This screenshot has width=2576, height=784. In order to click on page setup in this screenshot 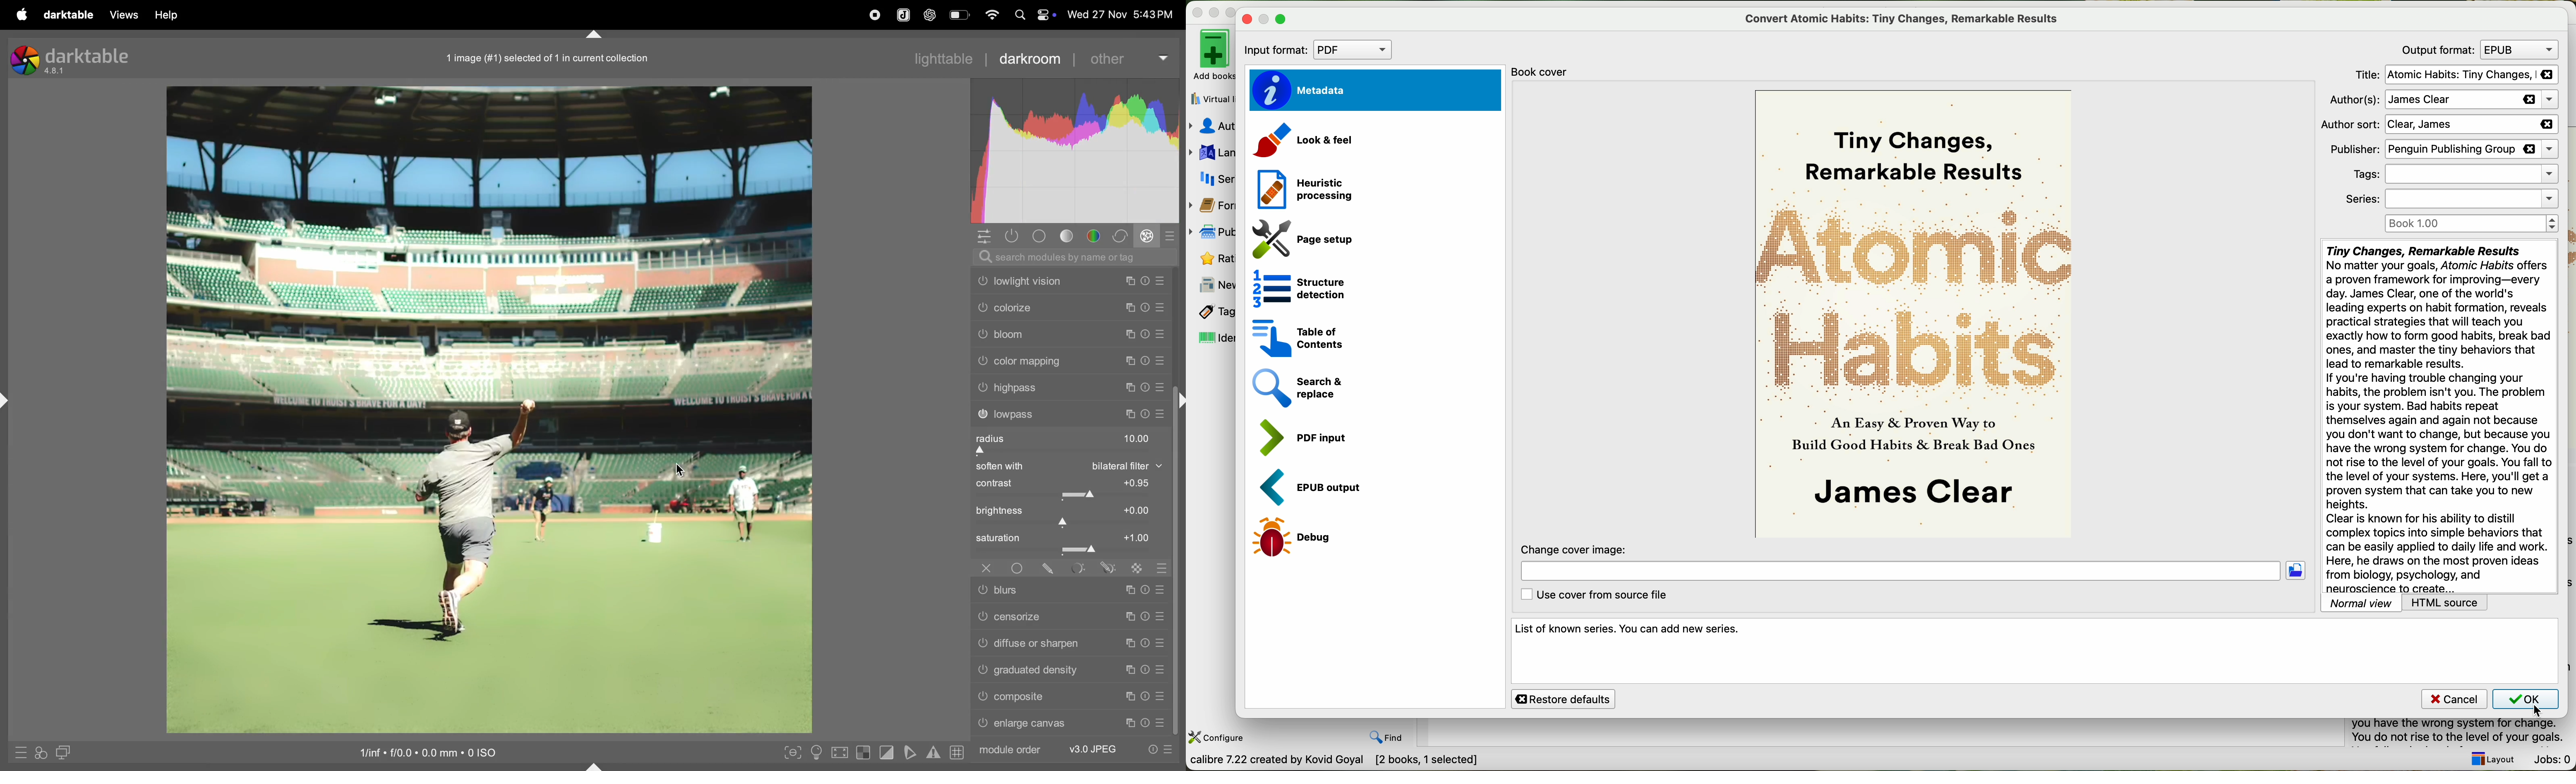, I will do `click(1298, 236)`.